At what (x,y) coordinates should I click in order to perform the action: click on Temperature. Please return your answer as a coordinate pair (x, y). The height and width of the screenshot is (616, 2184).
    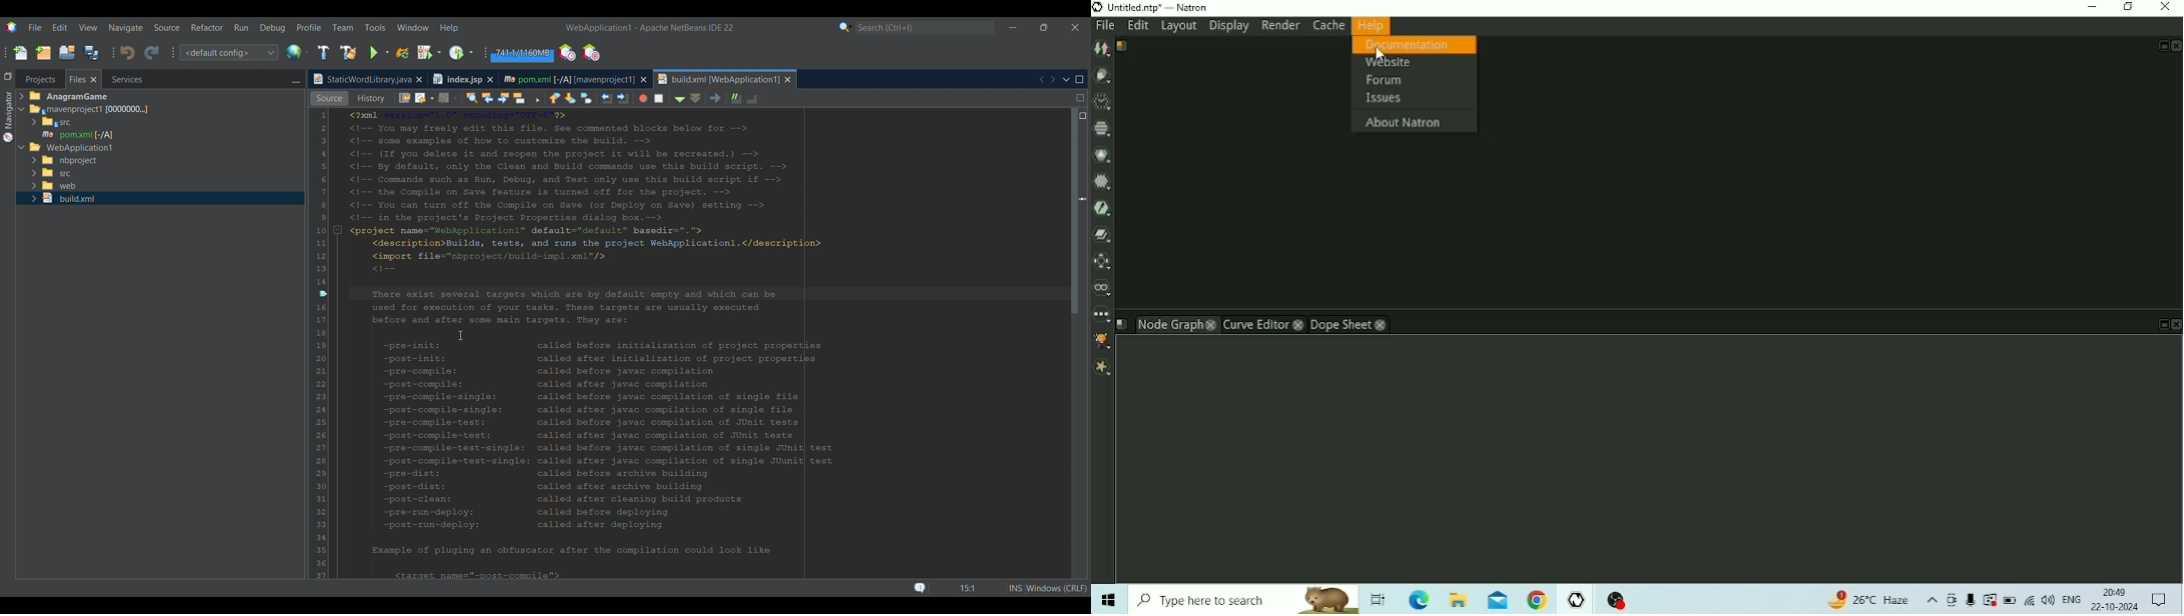
    Looking at the image, I should click on (1868, 600).